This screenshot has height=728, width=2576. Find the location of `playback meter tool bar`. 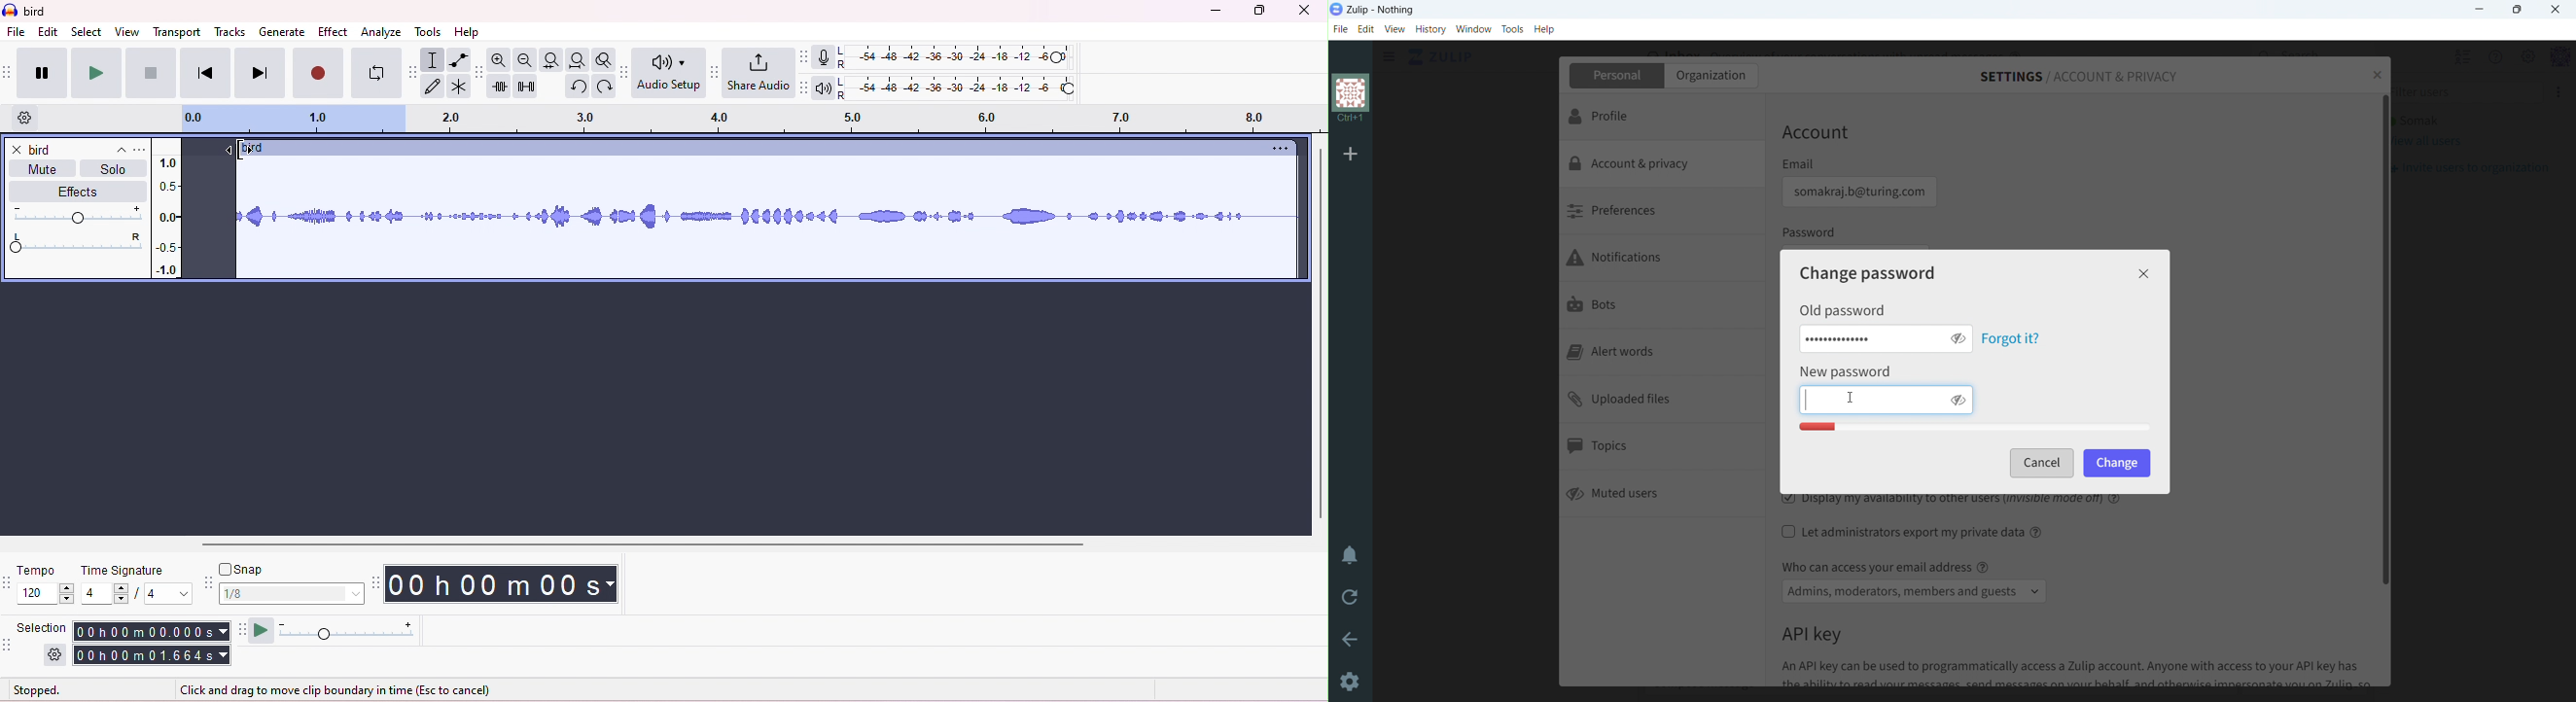

playback meter tool bar is located at coordinates (800, 56).